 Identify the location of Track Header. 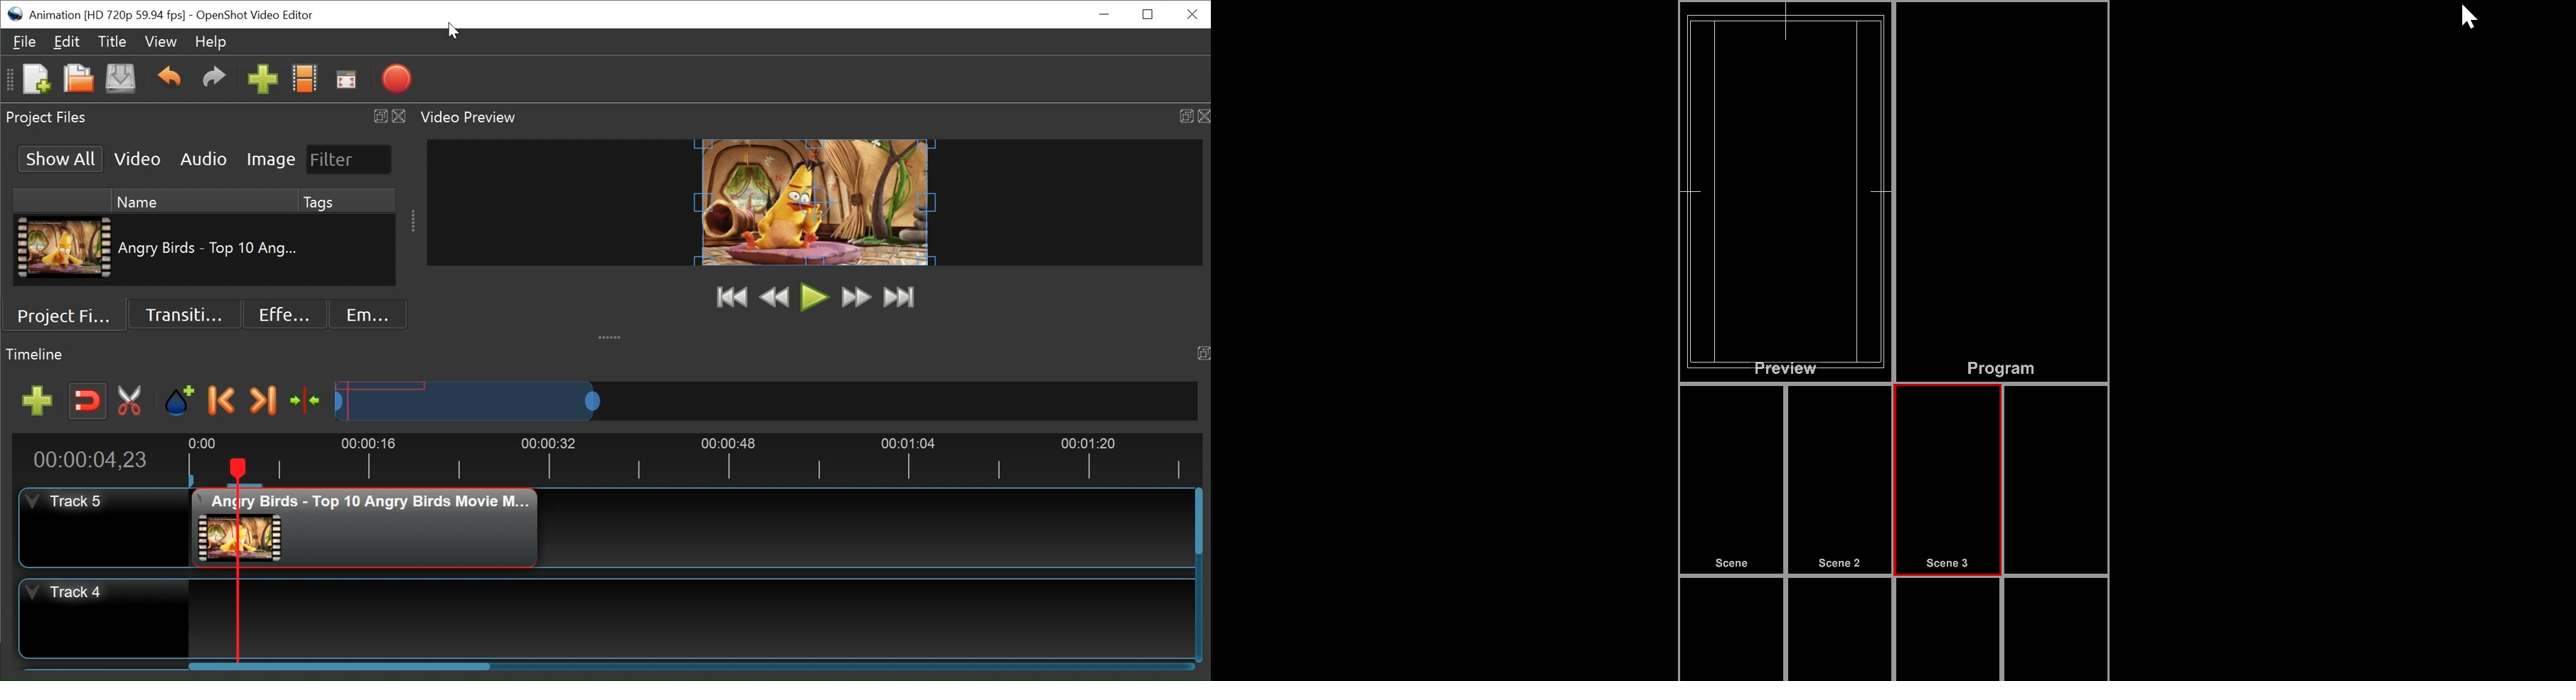
(103, 527).